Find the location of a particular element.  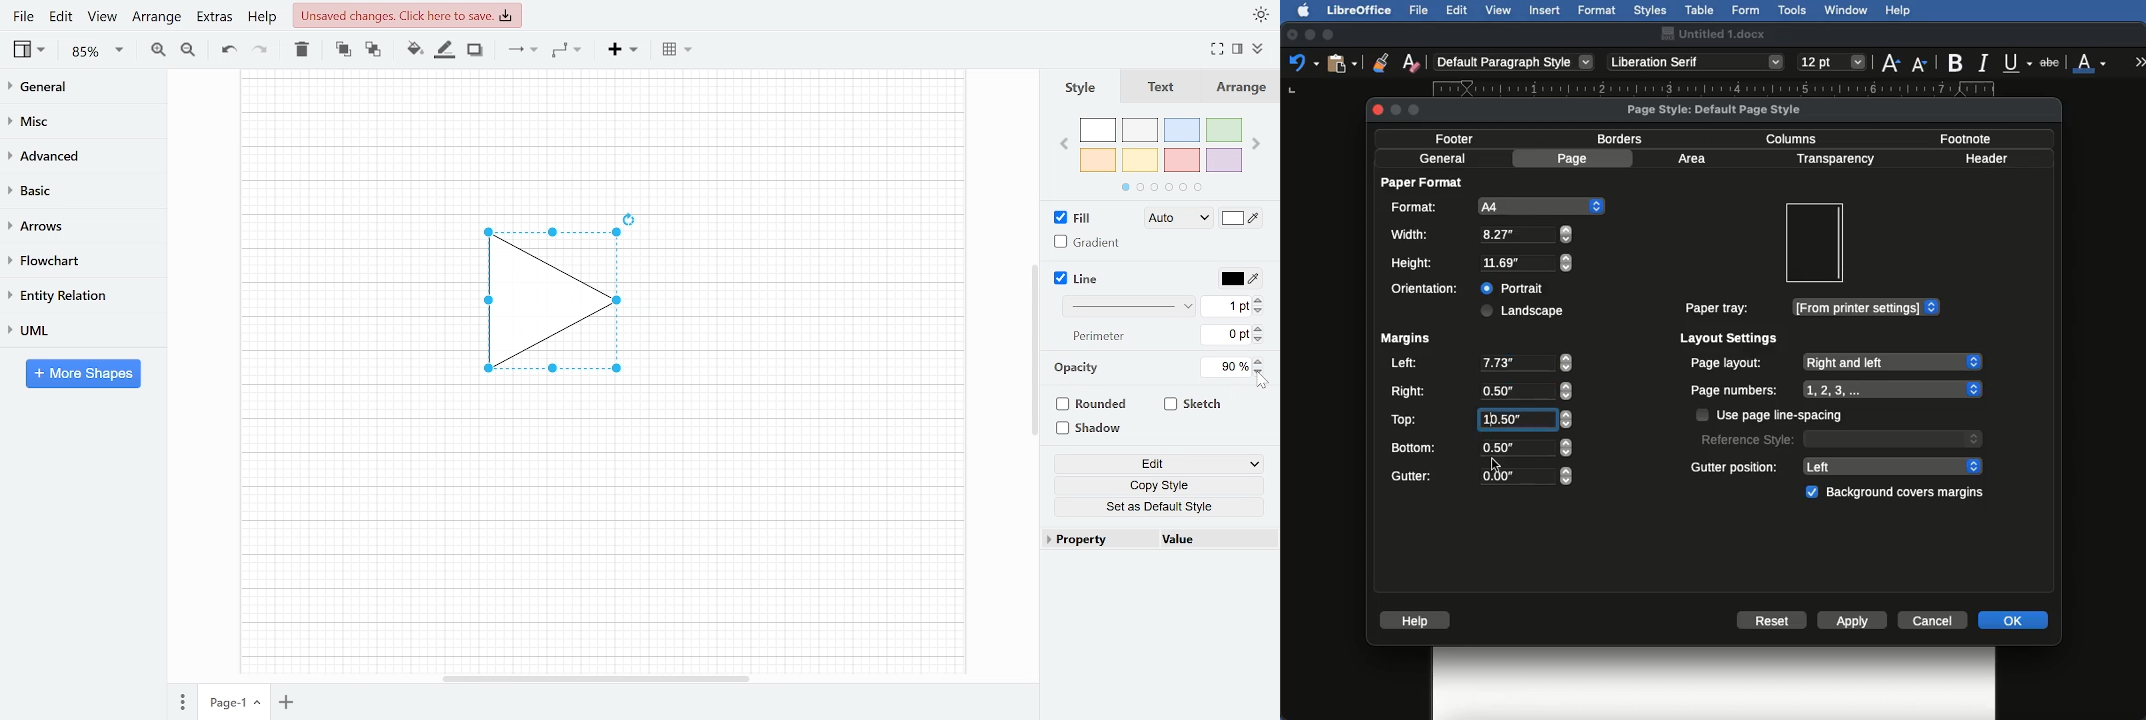

Layout settings is located at coordinates (1730, 338).